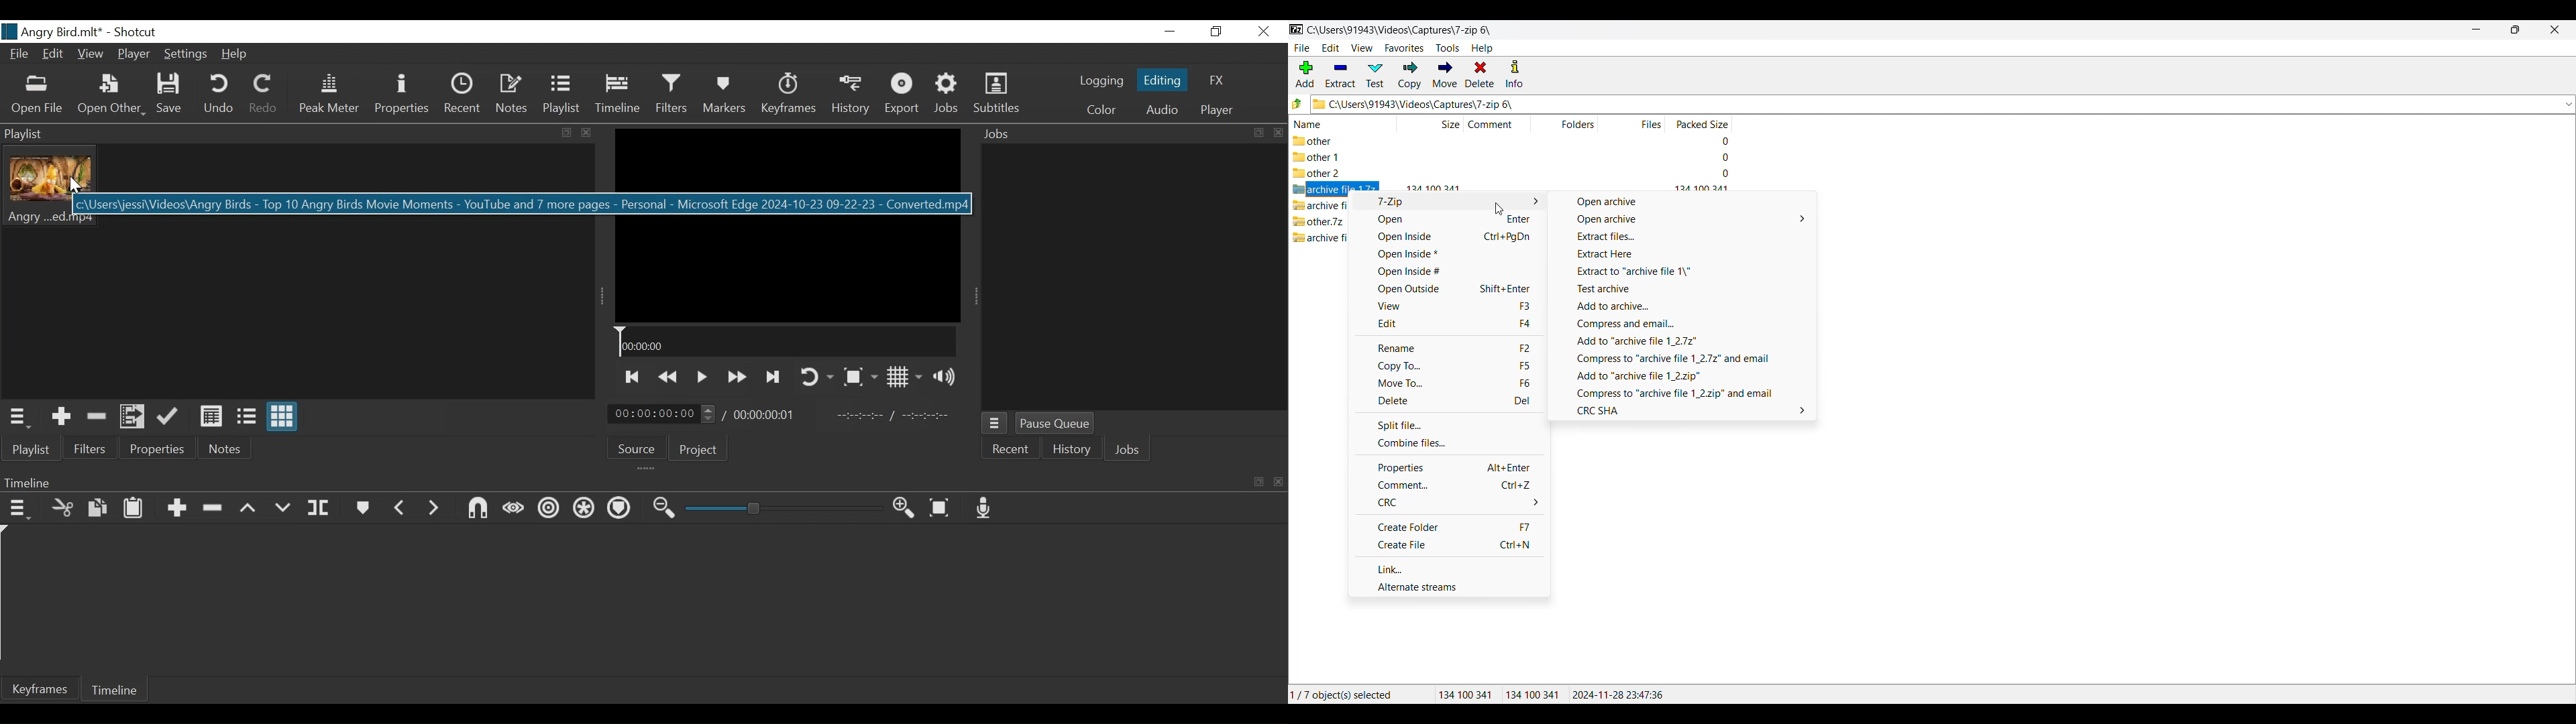 This screenshot has width=2576, height=728. What do you see at coordinates (1652, 124) in the screenshot?
I see `Files` at bounding box center [1652, 124].